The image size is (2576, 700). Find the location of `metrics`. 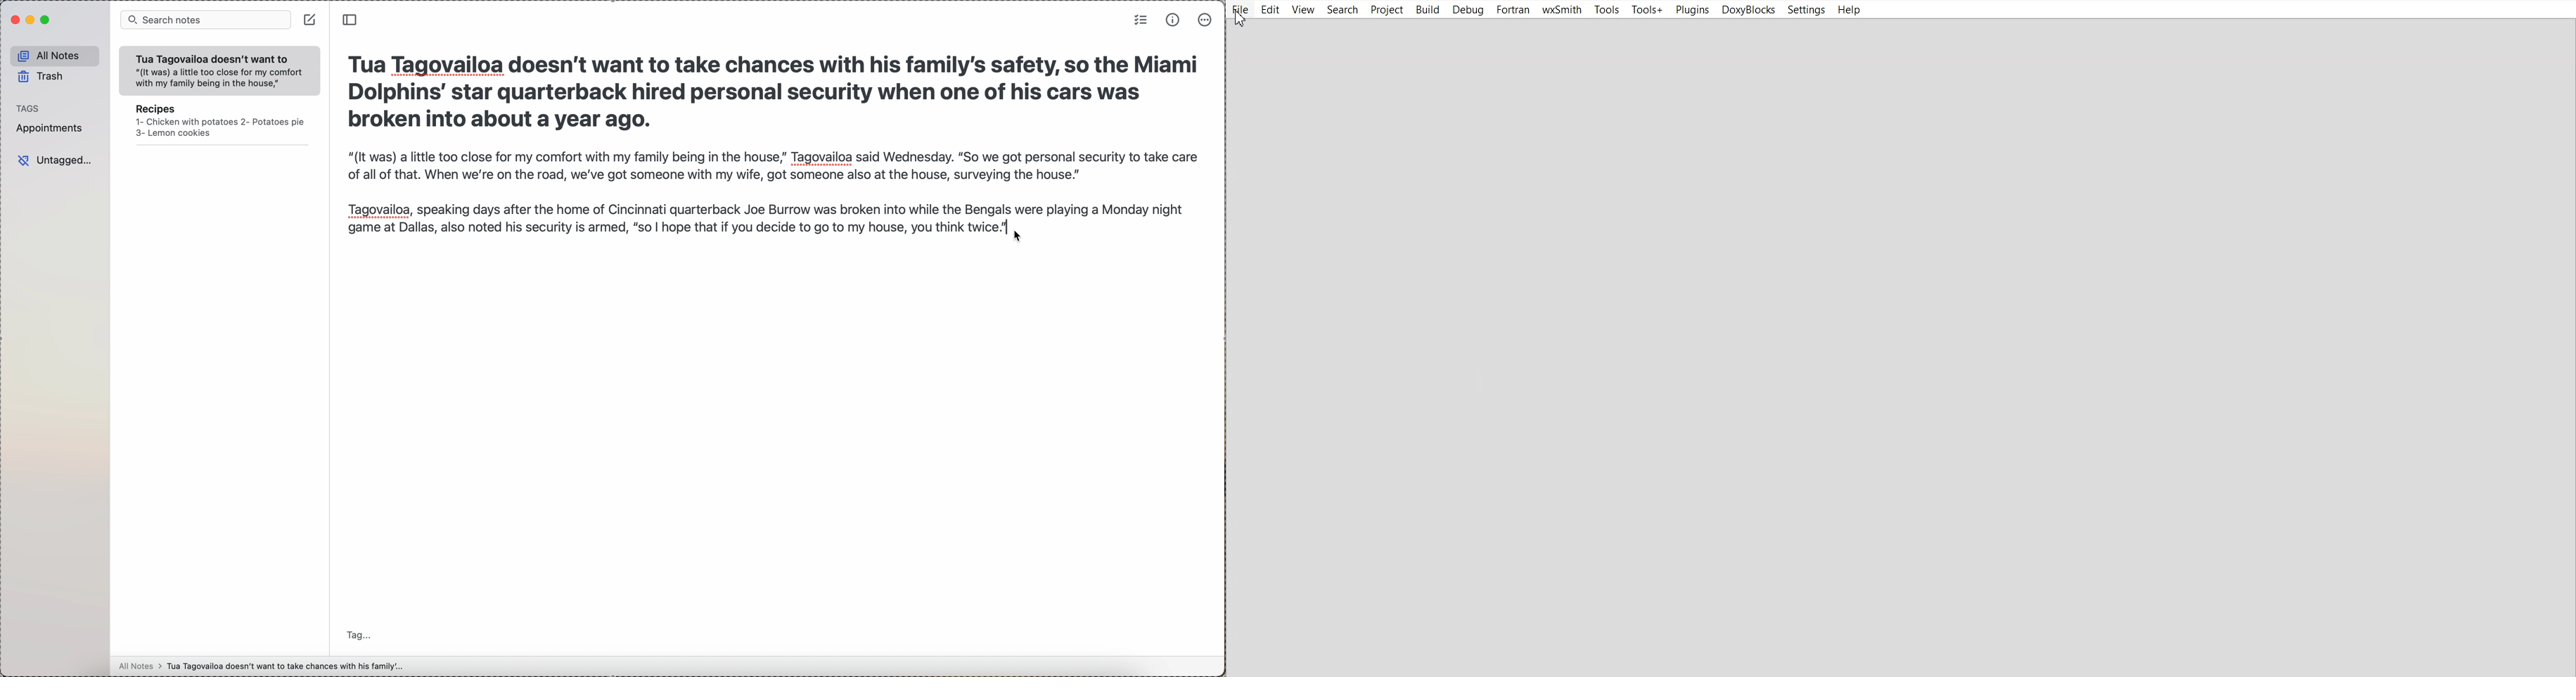

metrics is located at coordinates (1173, 19).